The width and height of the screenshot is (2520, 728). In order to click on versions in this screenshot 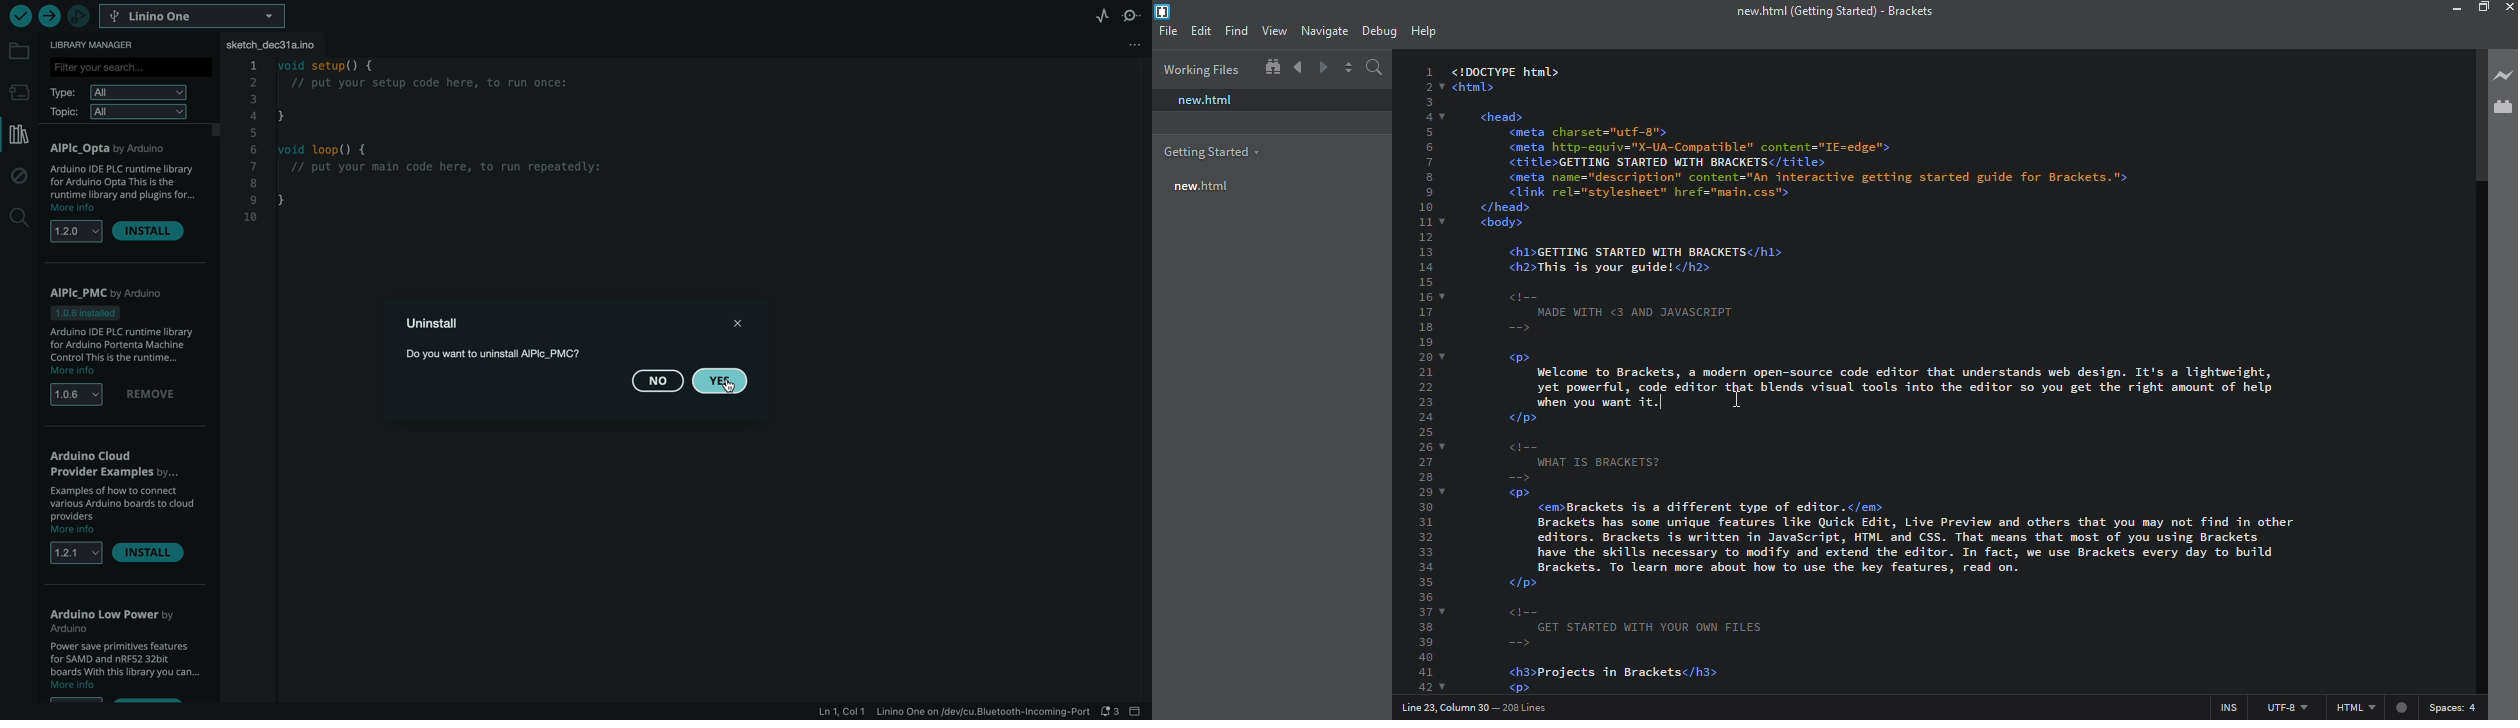, I will do `click(76, 552)`.